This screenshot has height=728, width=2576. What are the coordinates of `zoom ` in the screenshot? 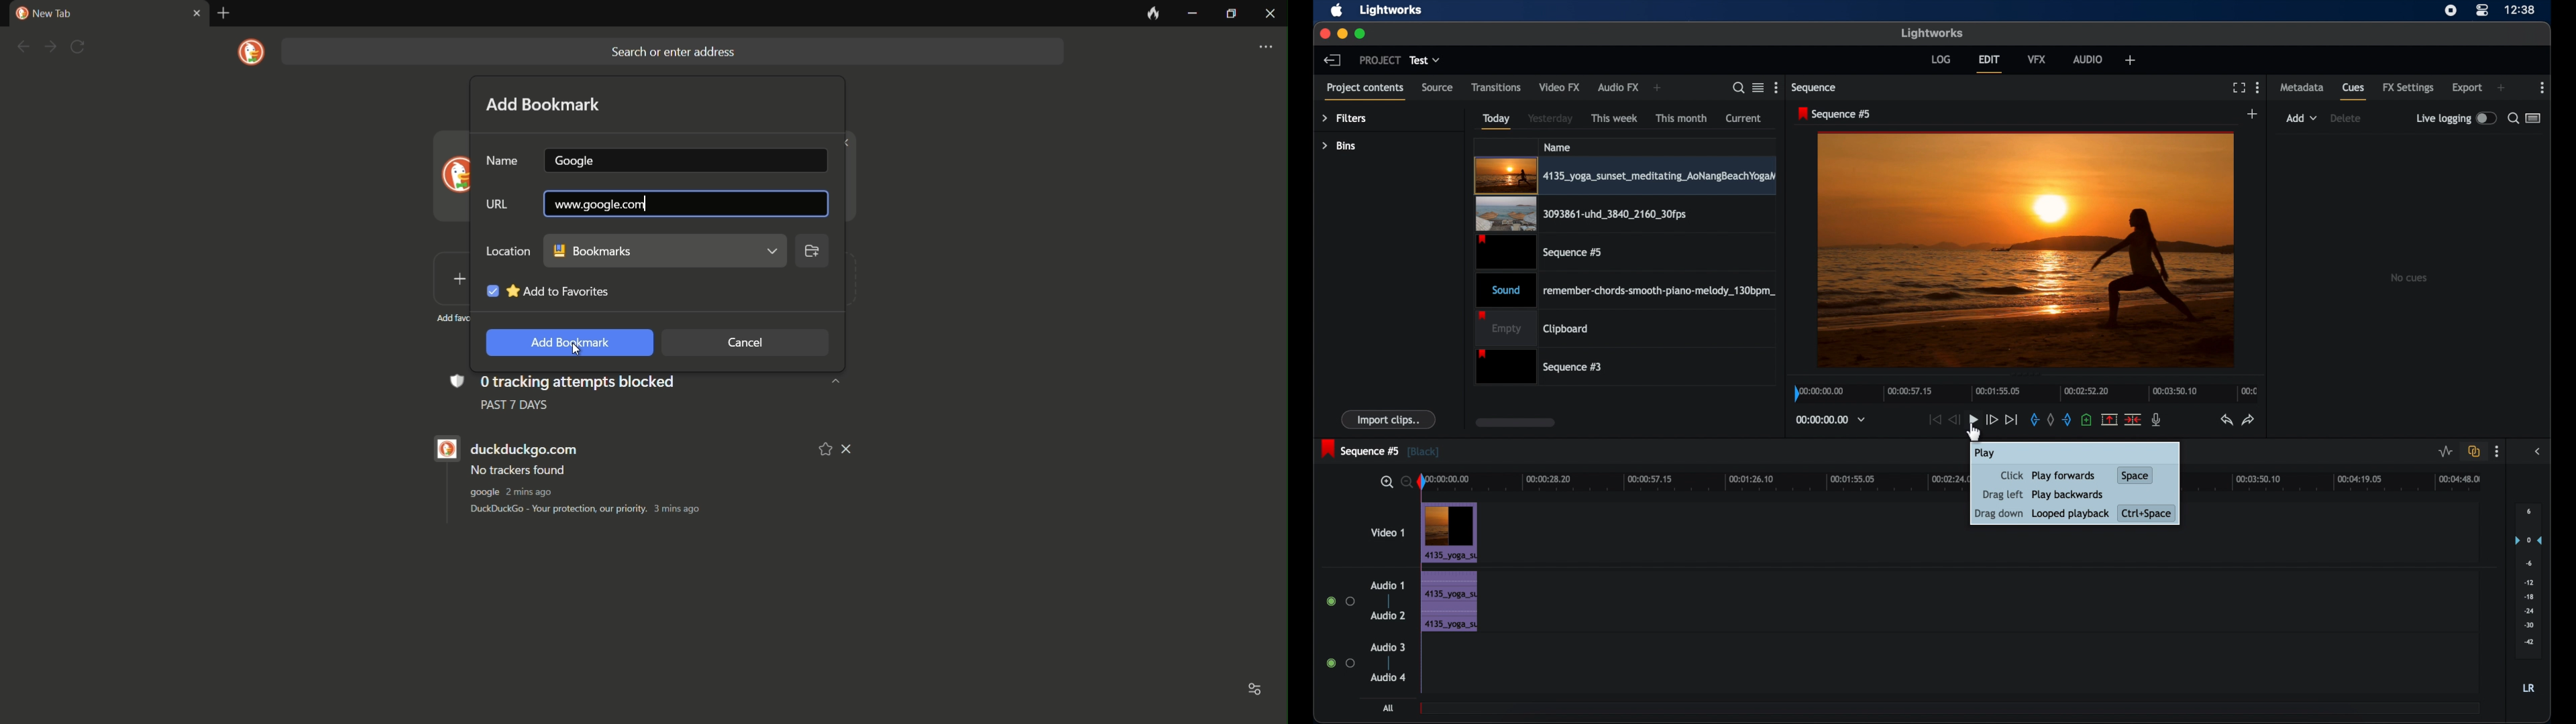 It's located at (1393, 481).